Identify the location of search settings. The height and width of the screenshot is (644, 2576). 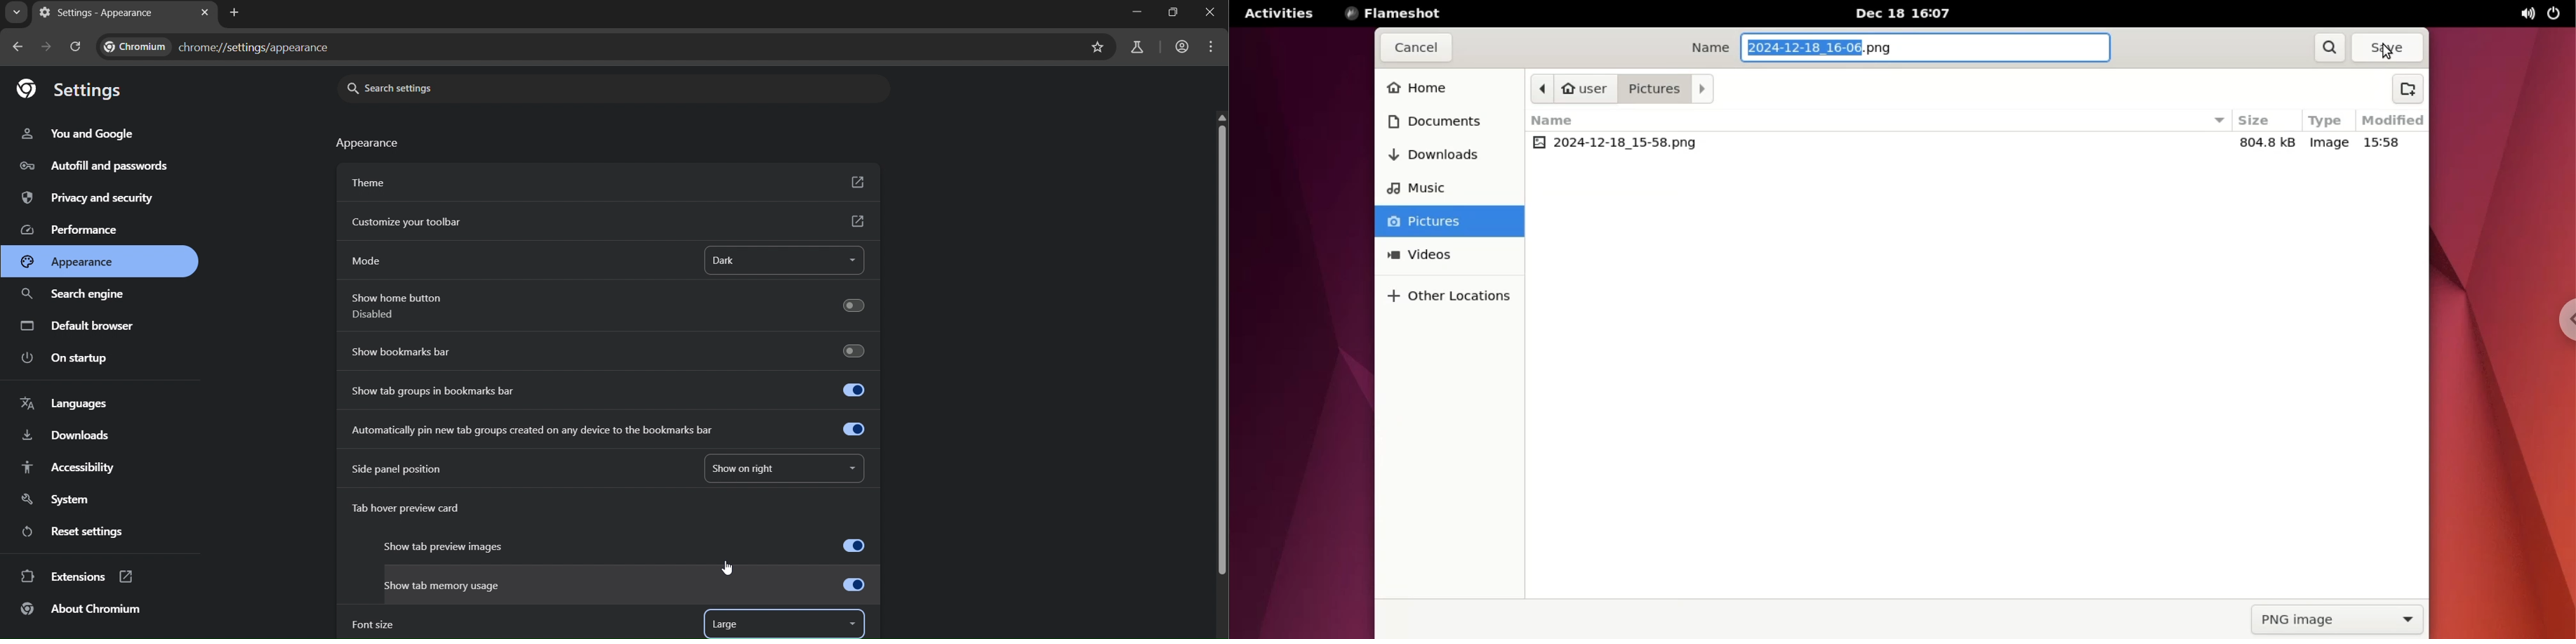
(412, 88).